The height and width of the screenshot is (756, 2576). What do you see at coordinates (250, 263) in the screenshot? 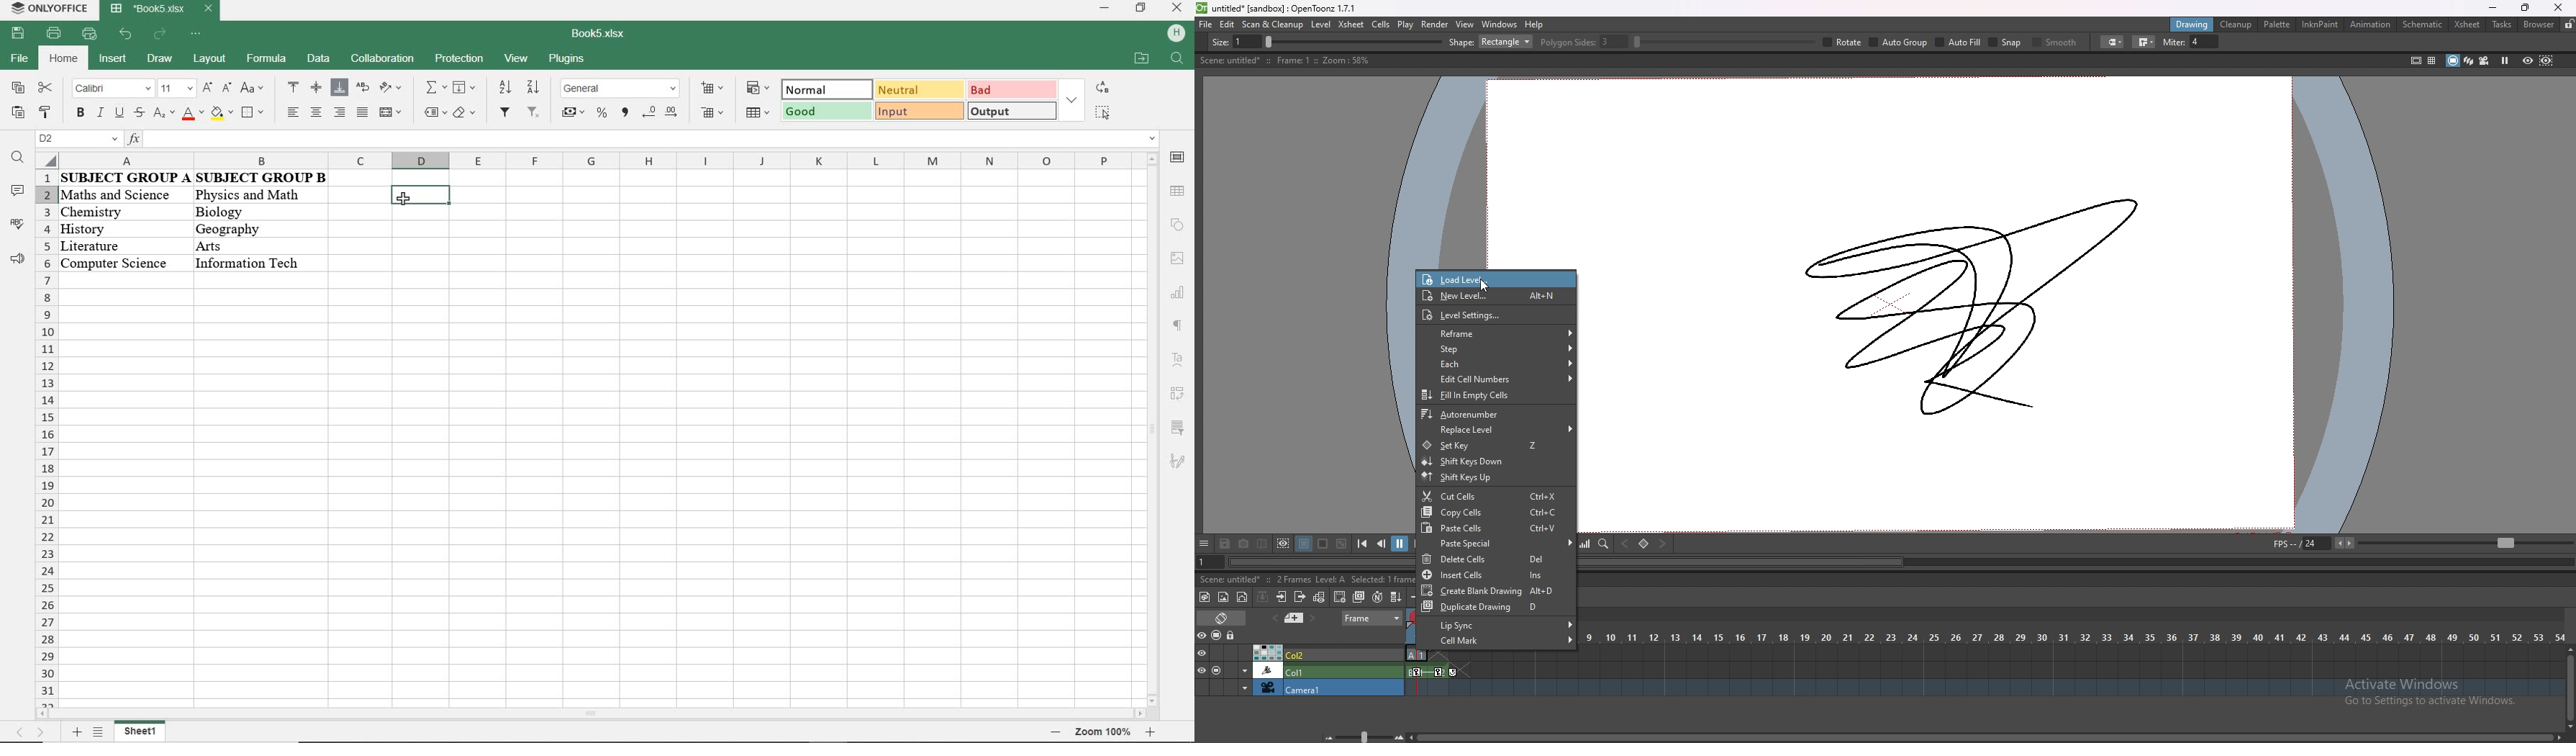
I see `` at bounding box center [250, 263].